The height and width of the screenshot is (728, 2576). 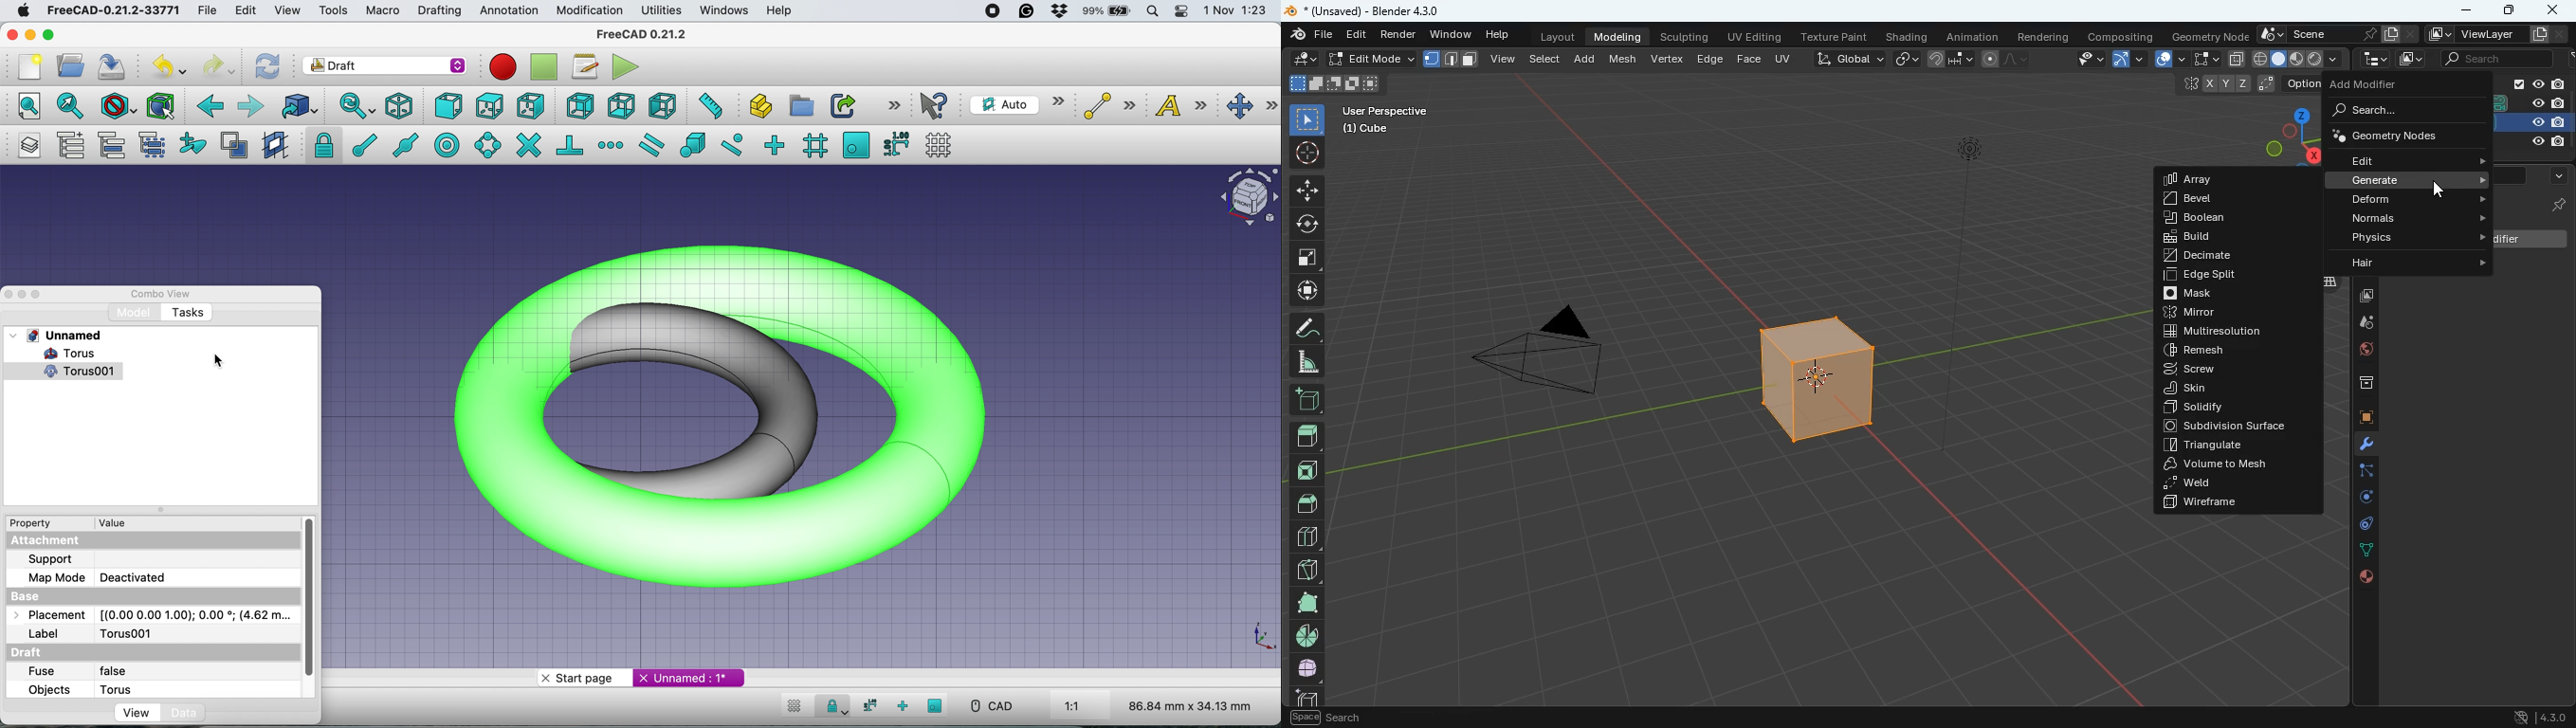 I want to click on create group, so click(x=798, y=104).